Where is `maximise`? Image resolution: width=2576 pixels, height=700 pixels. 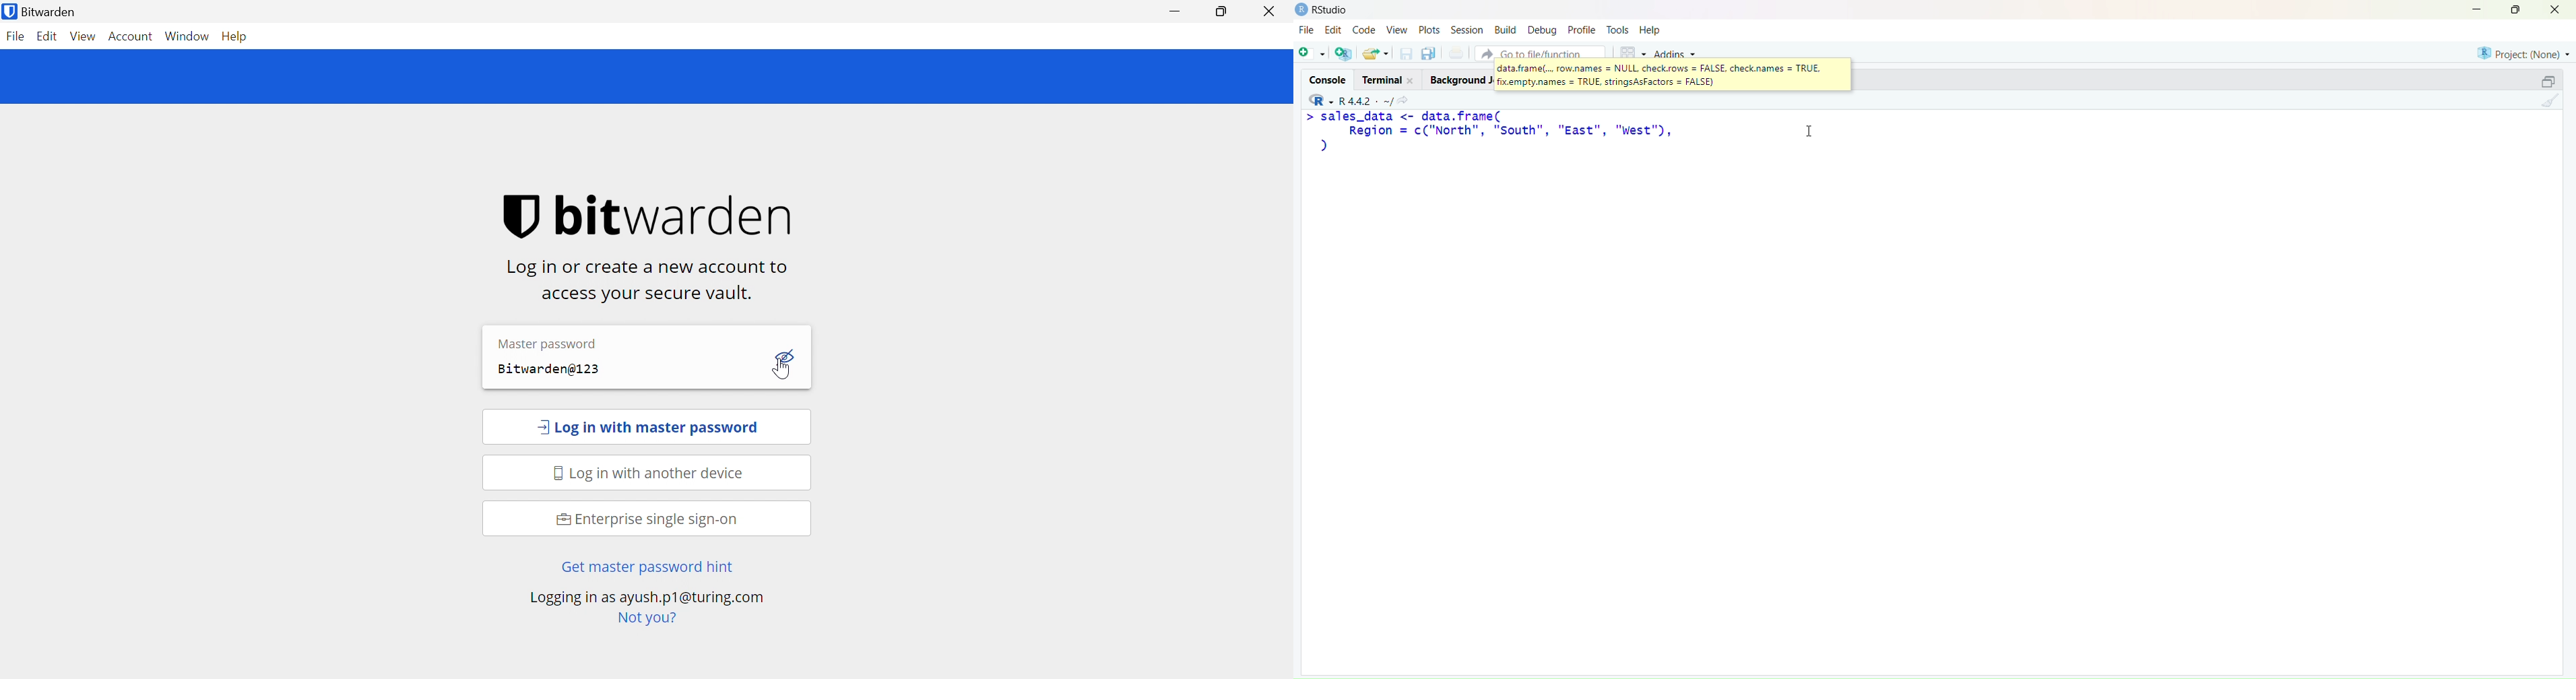
maximise is located at coordinates (2519, 9).